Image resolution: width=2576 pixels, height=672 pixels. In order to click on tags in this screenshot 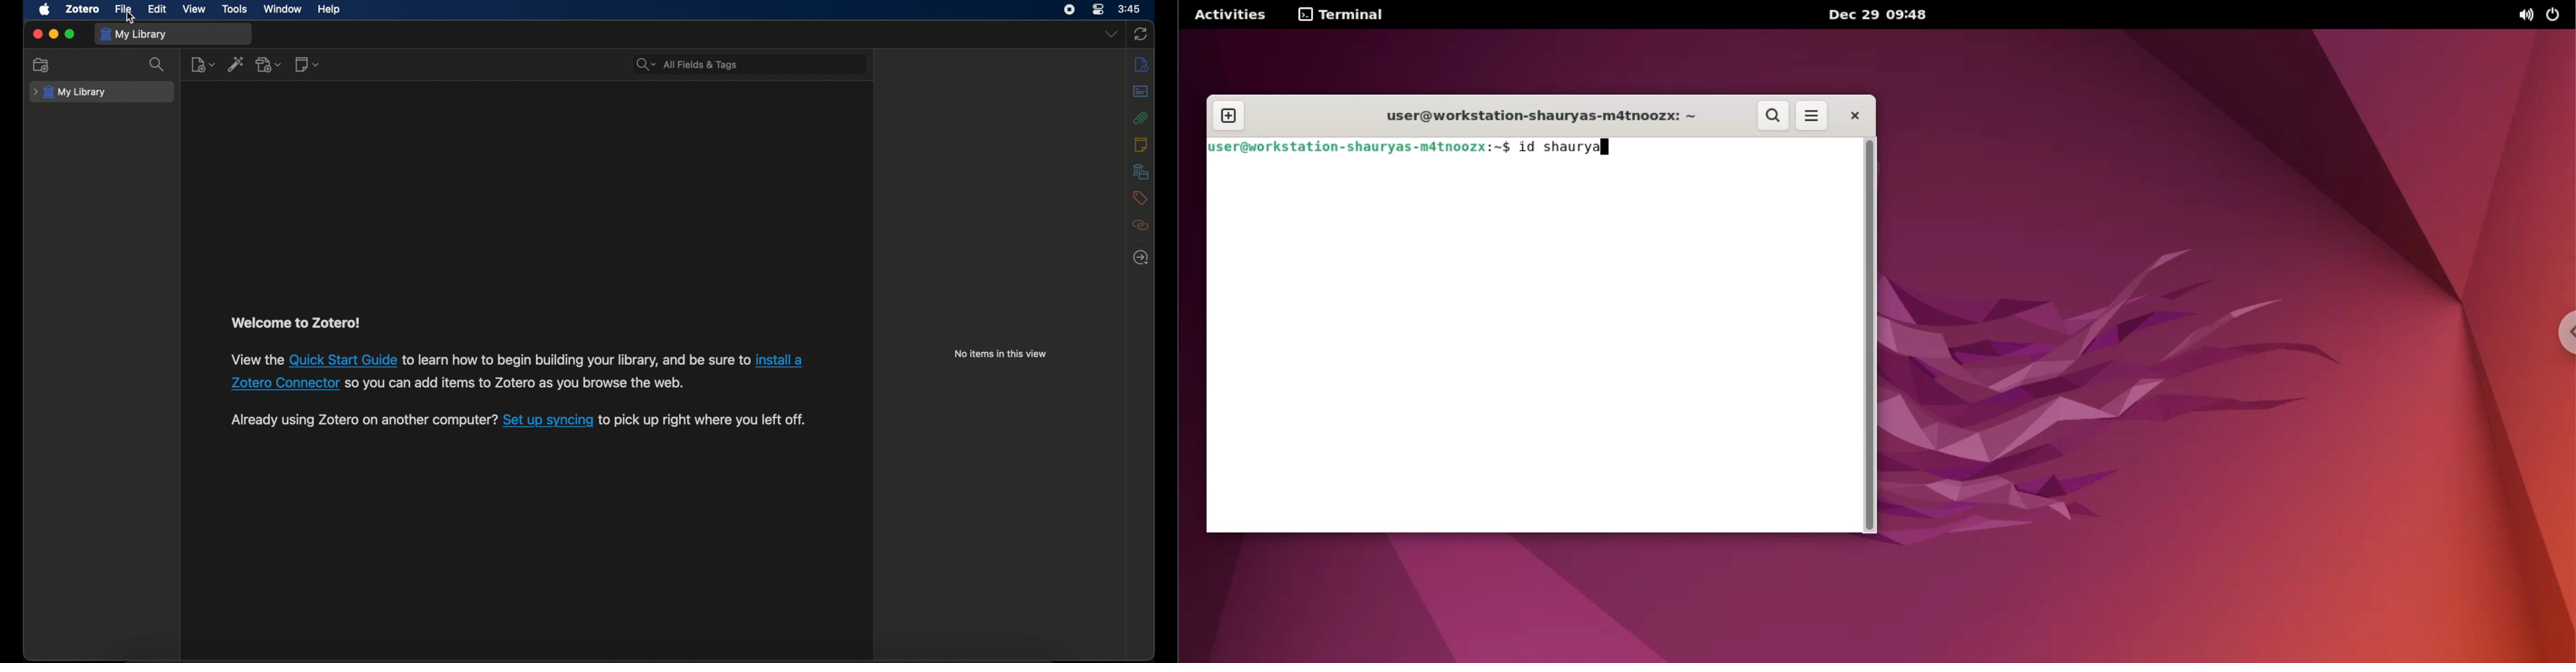, I will do `click(1141, 198)`.